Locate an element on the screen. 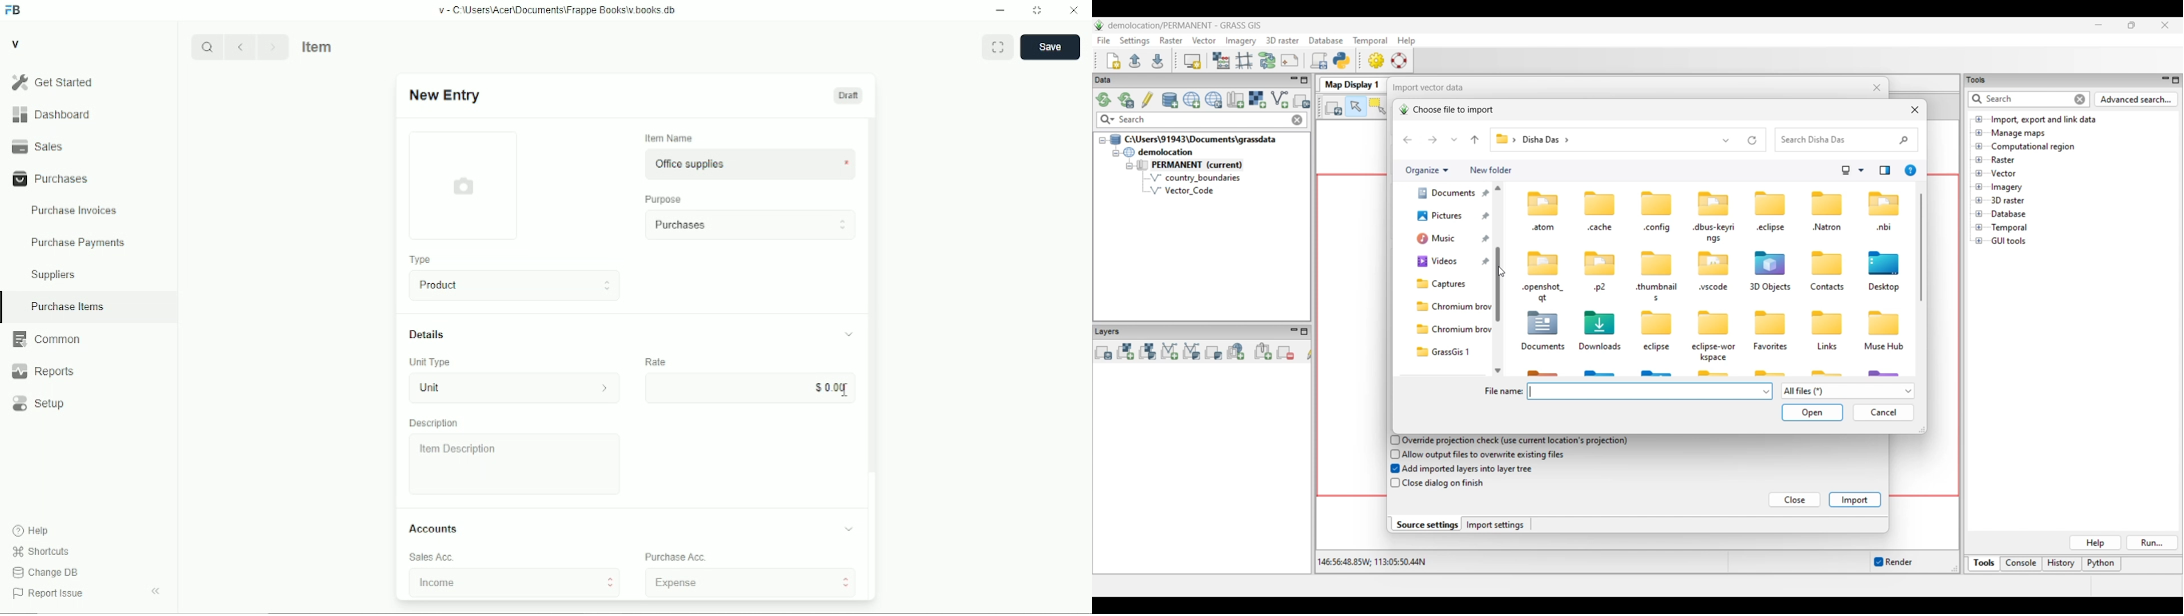 The image size is (2184, 616). shortcuts is located at coordinates (41, 552).